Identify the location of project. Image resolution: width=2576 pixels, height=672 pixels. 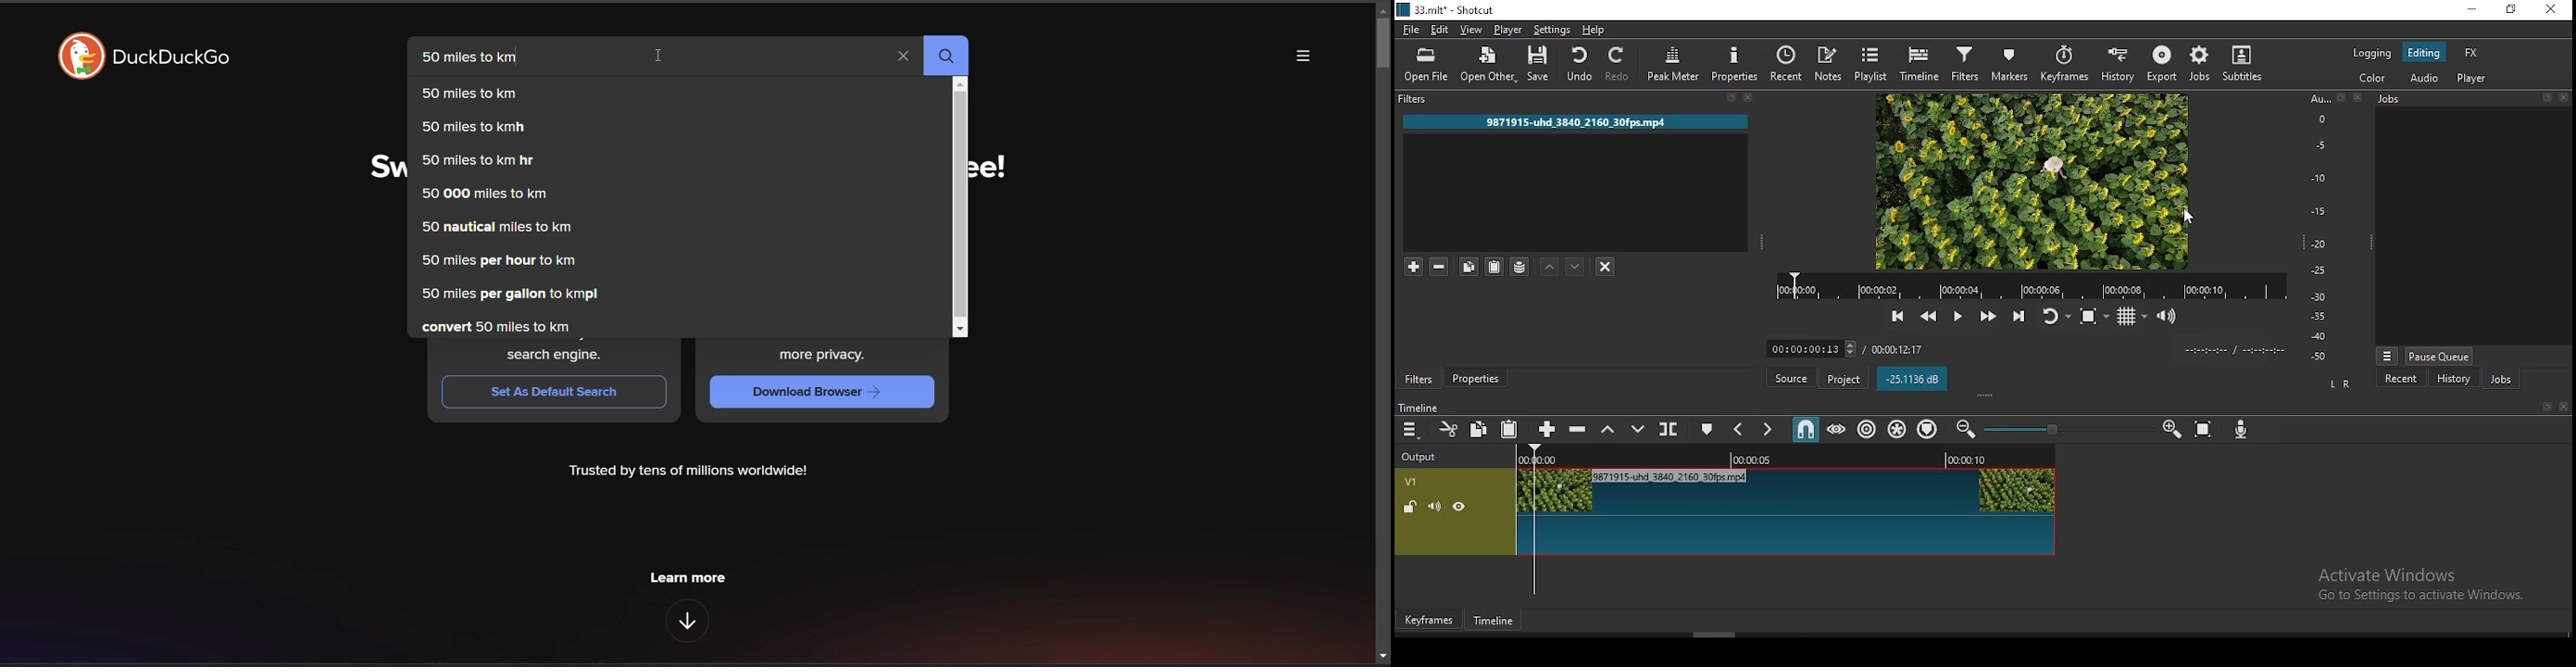
(1846, 380).